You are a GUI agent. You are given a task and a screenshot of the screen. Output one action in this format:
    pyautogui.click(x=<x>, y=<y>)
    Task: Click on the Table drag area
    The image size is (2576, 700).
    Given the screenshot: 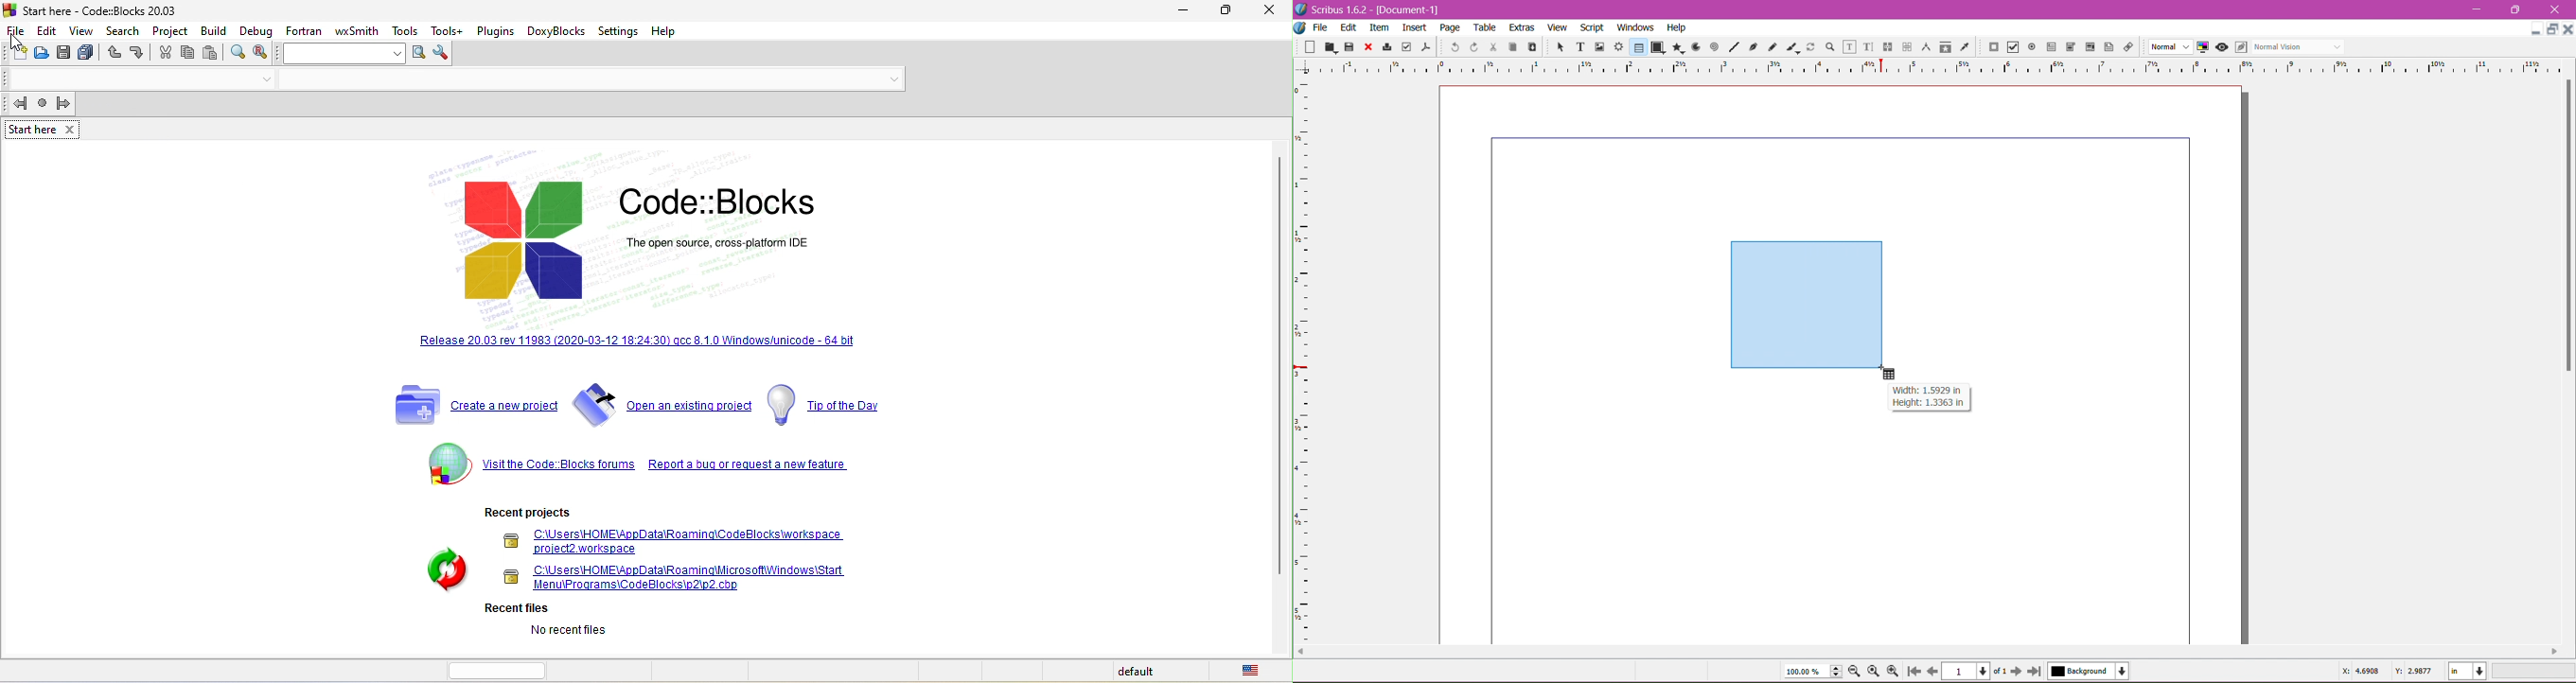 What is the action you would take?
    pyautogui.click(x=1808, y=305)
    